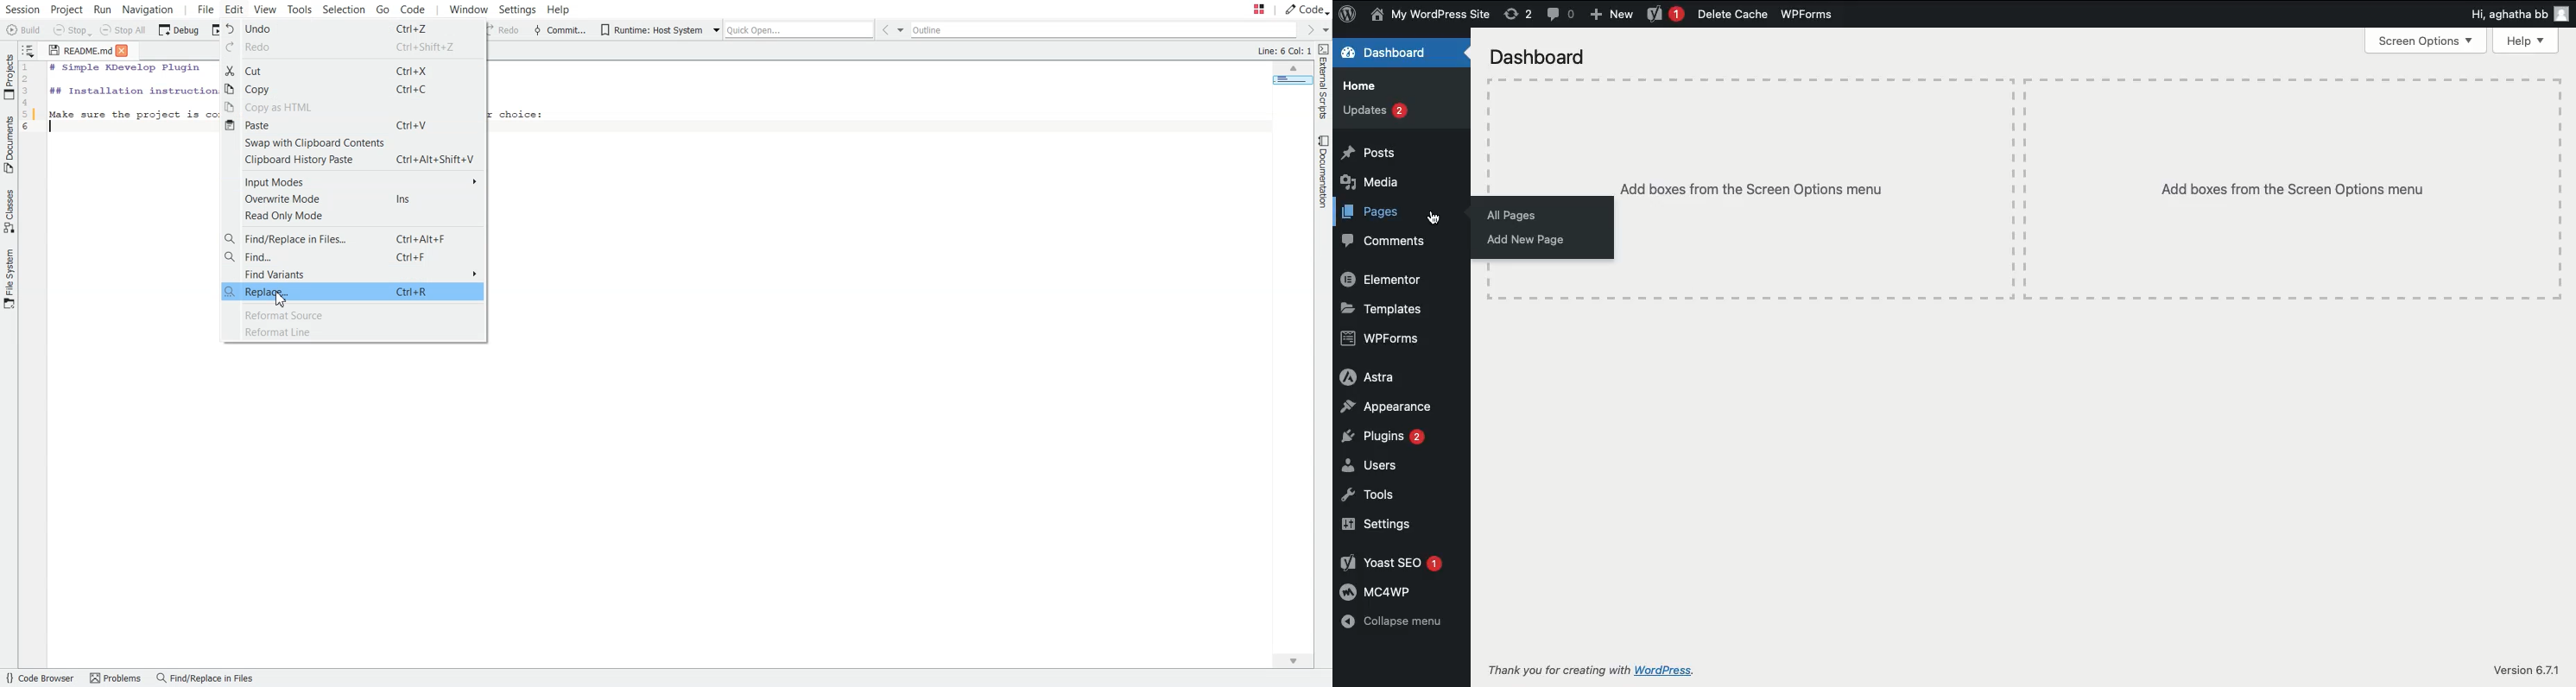  I want to click on Code, so click(1307, 9).